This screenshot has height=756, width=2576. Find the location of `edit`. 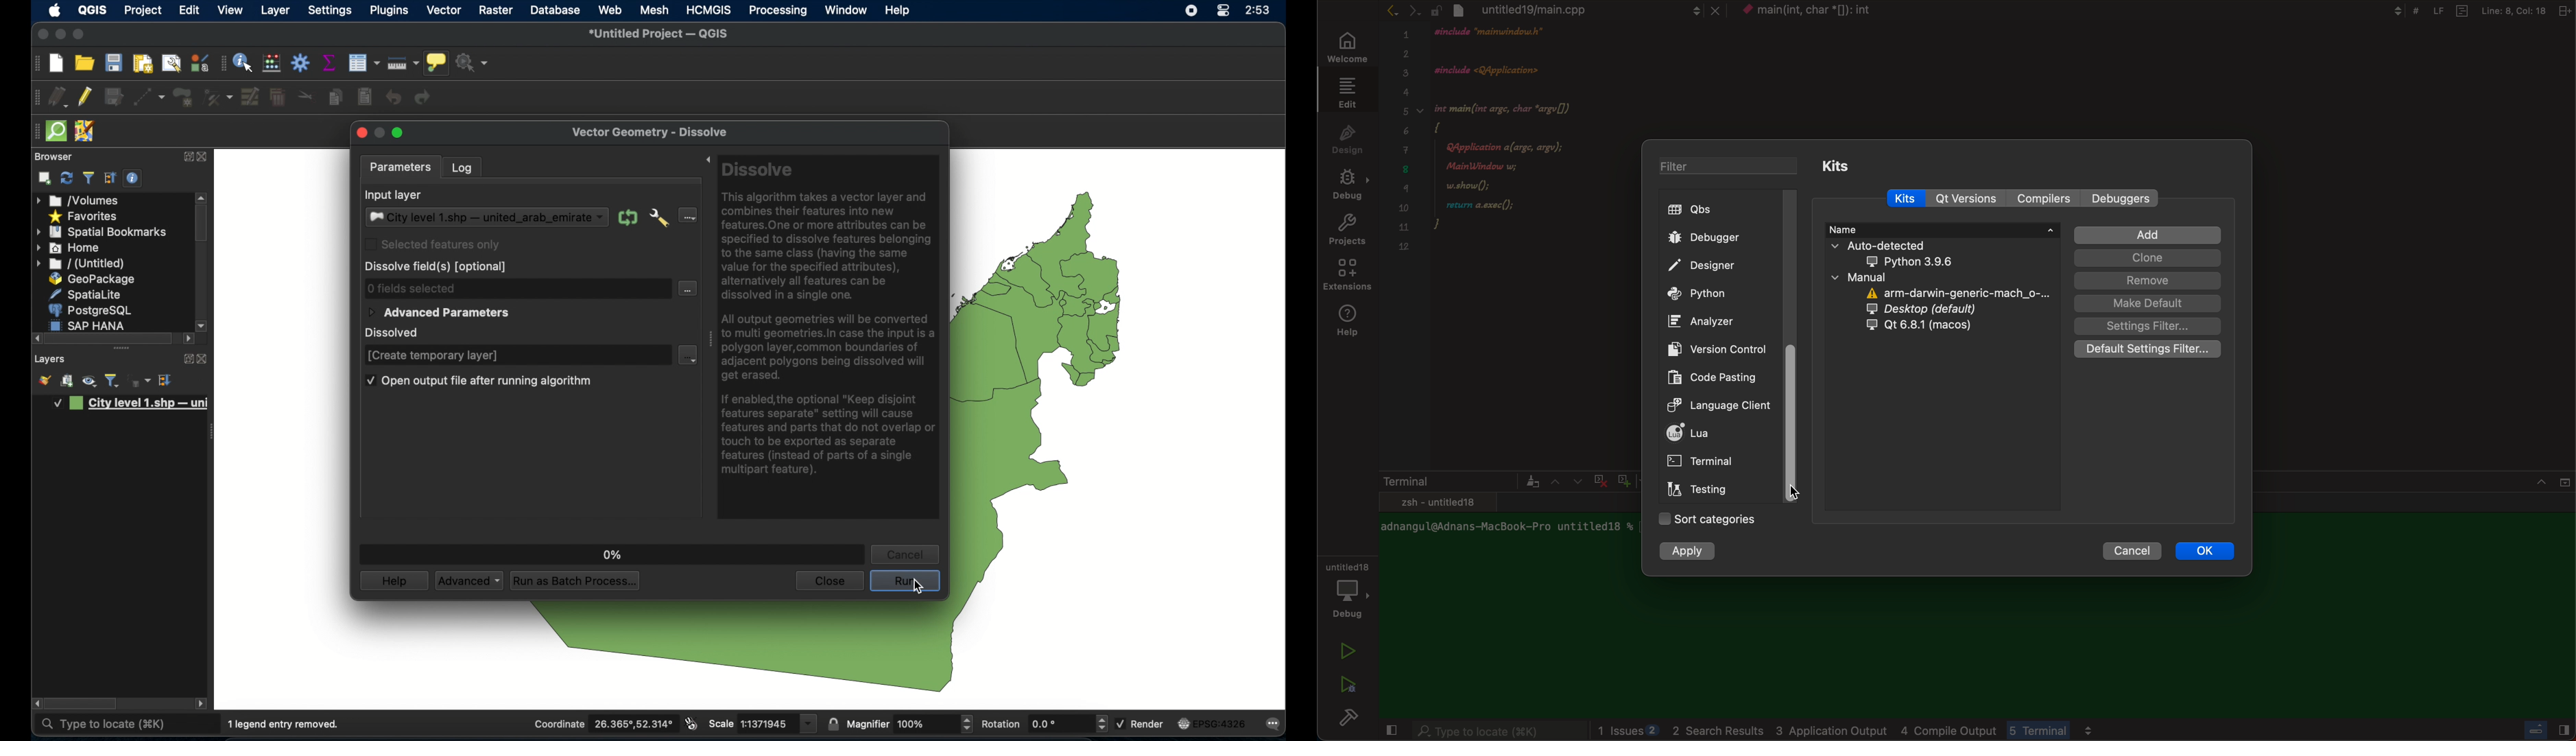

edit is located at coordinates (189, 10).